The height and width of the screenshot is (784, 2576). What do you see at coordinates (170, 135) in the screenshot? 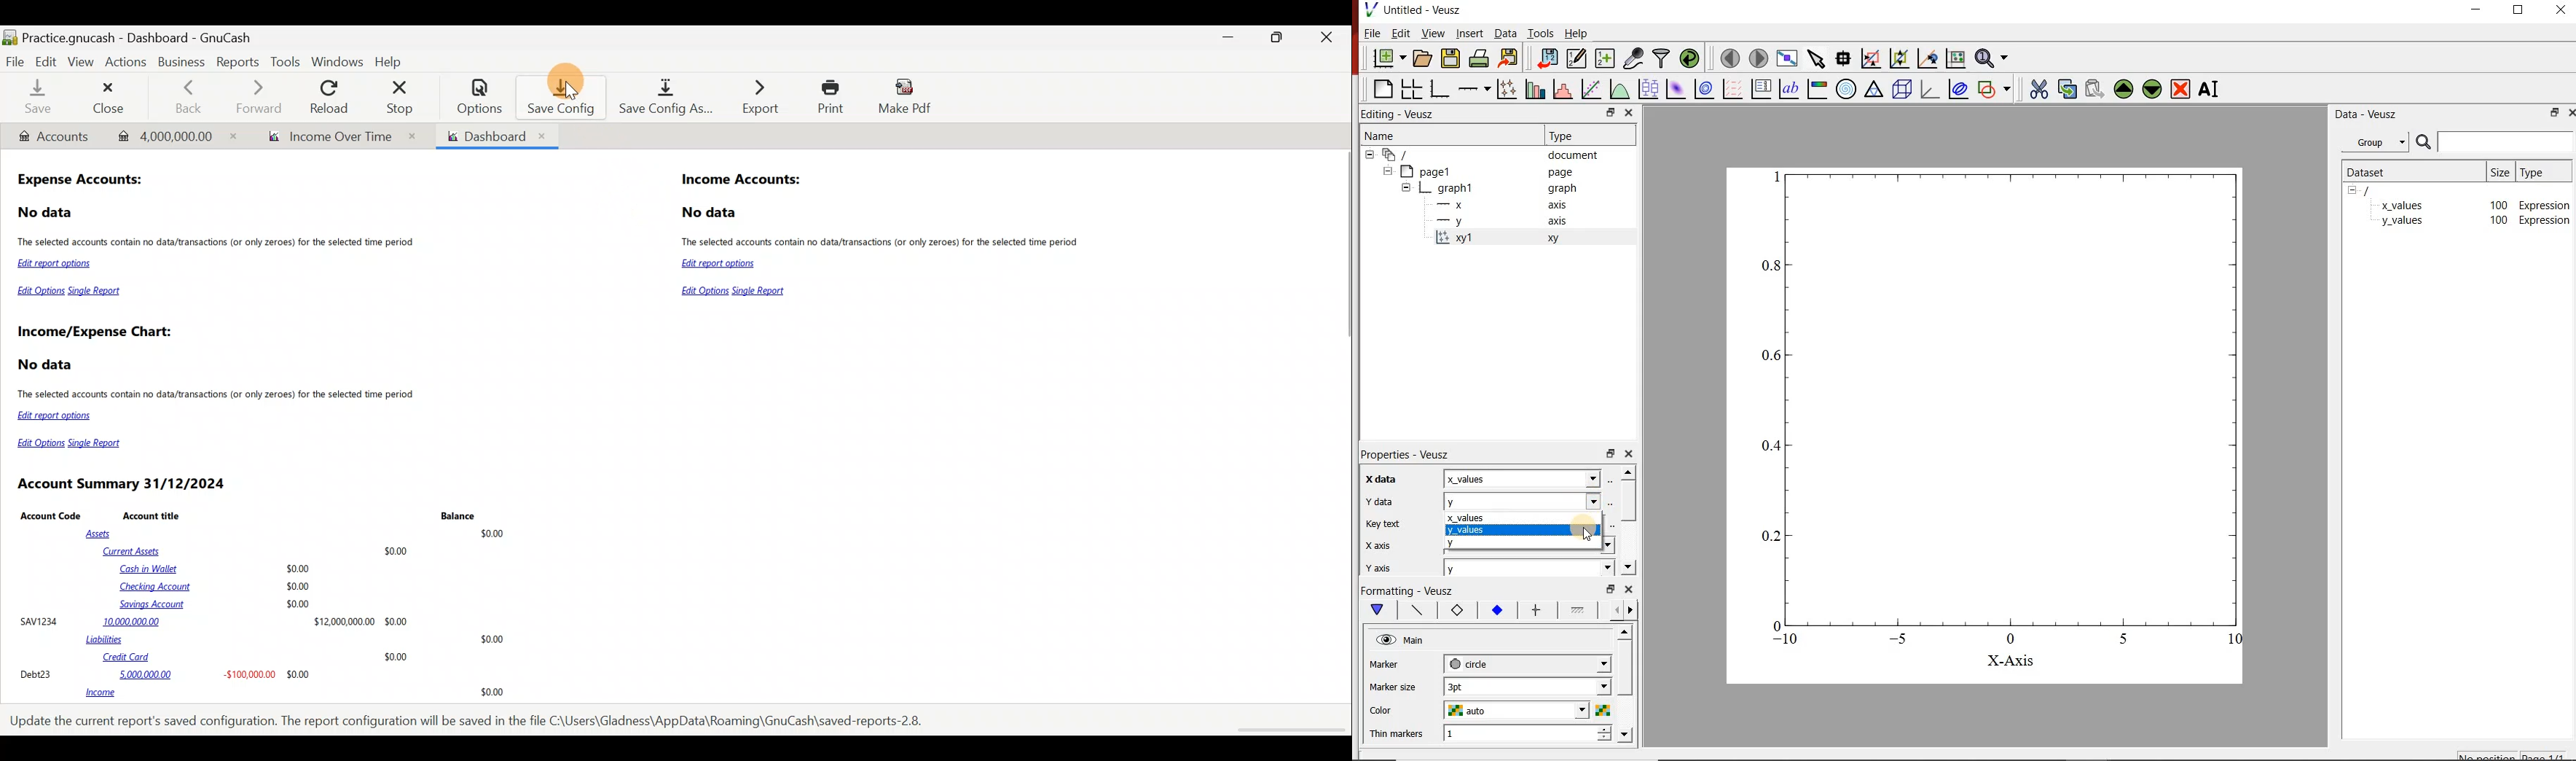
I see `Transaction` at bounding box center [170, 135].